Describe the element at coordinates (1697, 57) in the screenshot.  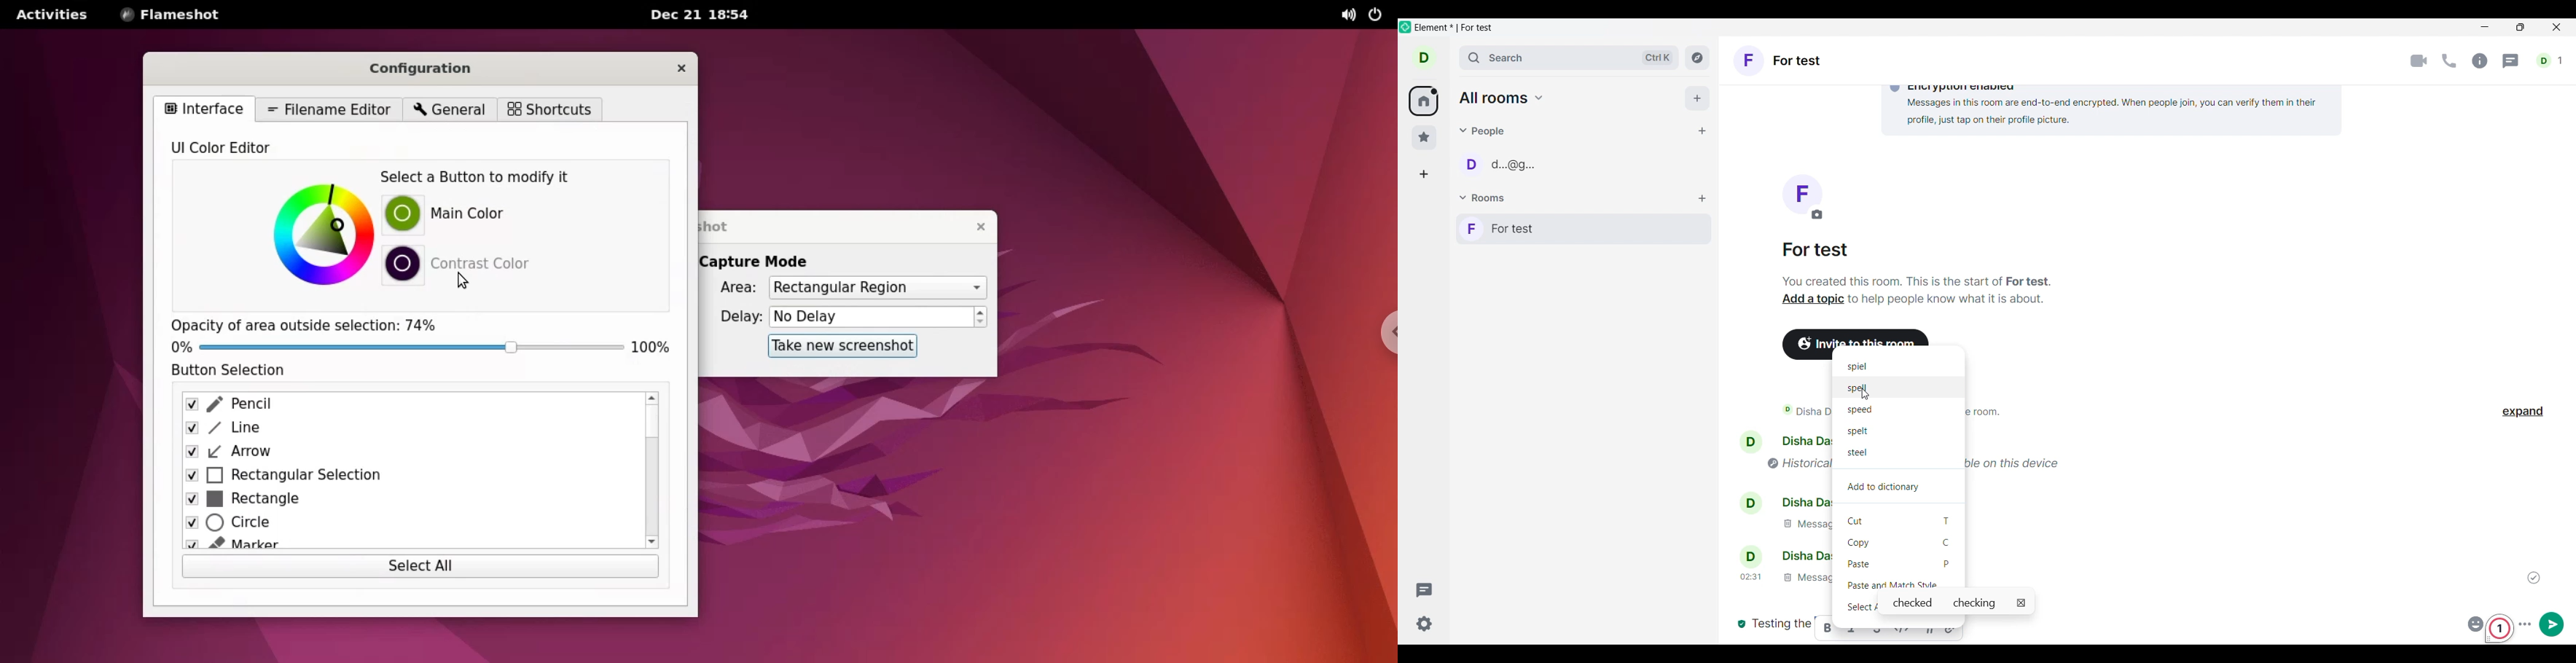
I see `Explore rooms` at that location.